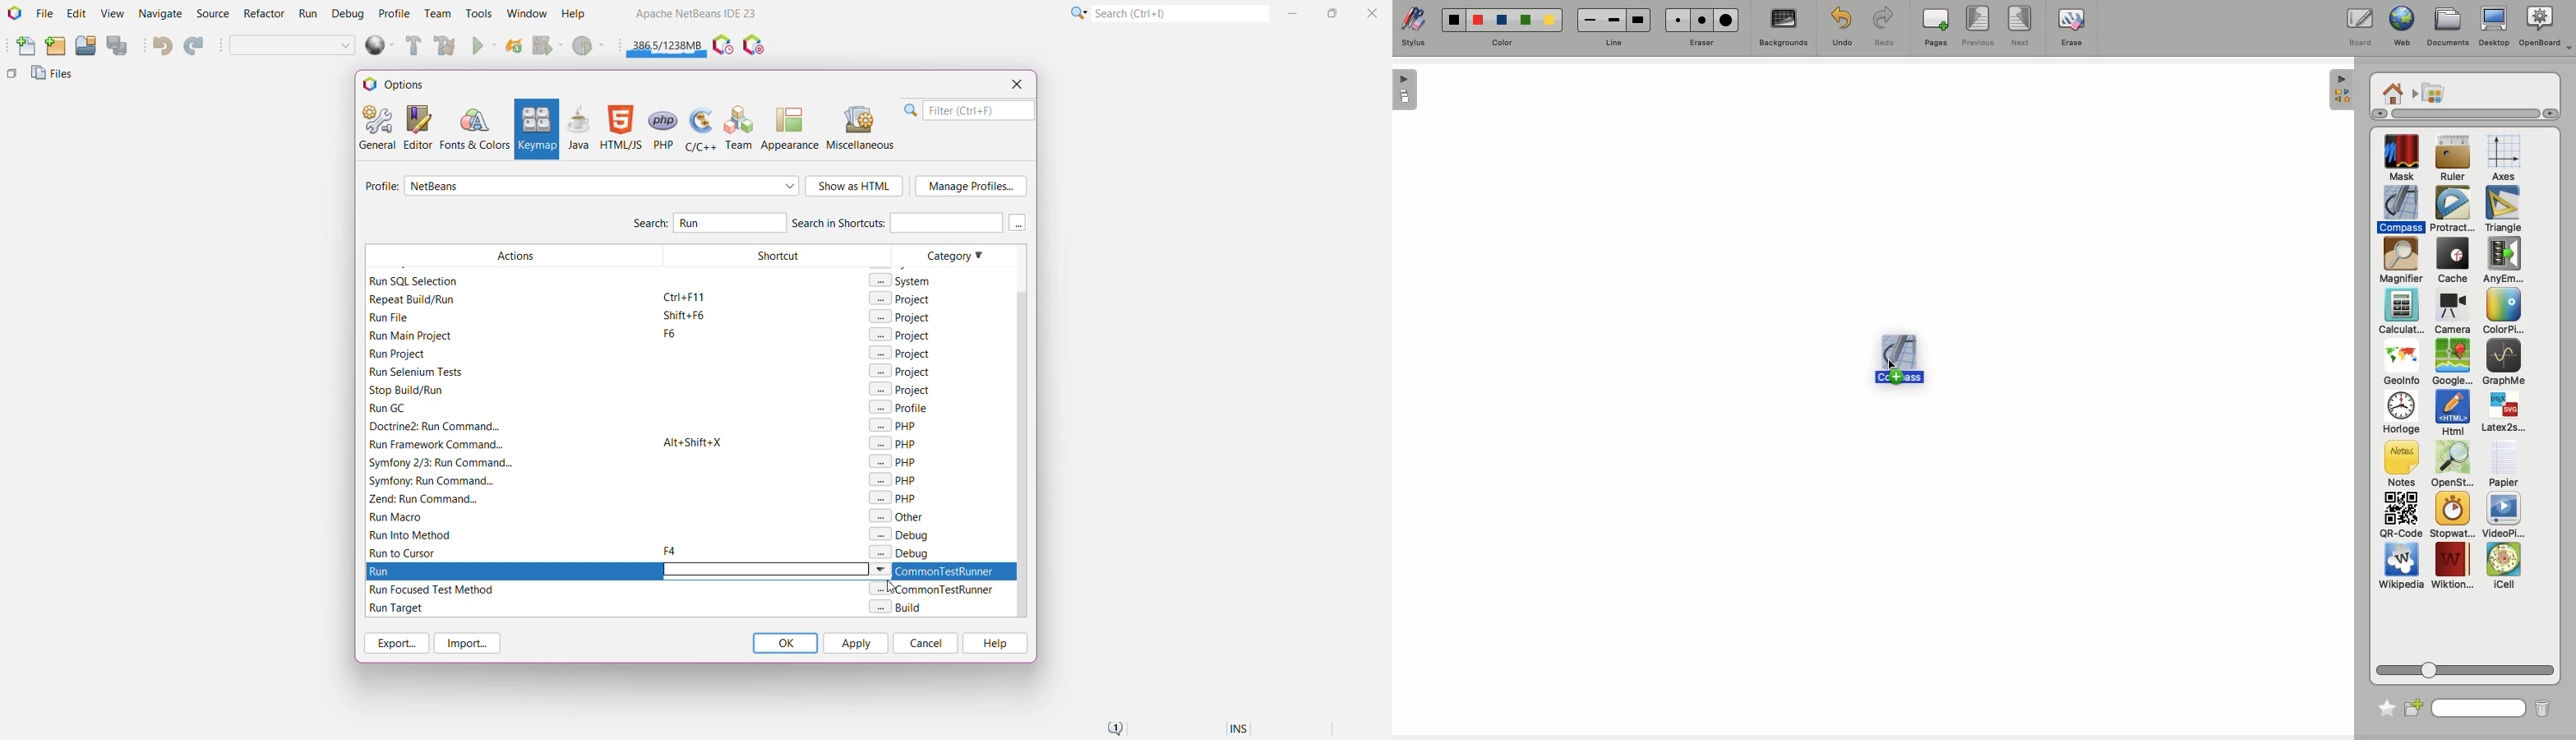  I want to click on Trash, so click(2541, 708).